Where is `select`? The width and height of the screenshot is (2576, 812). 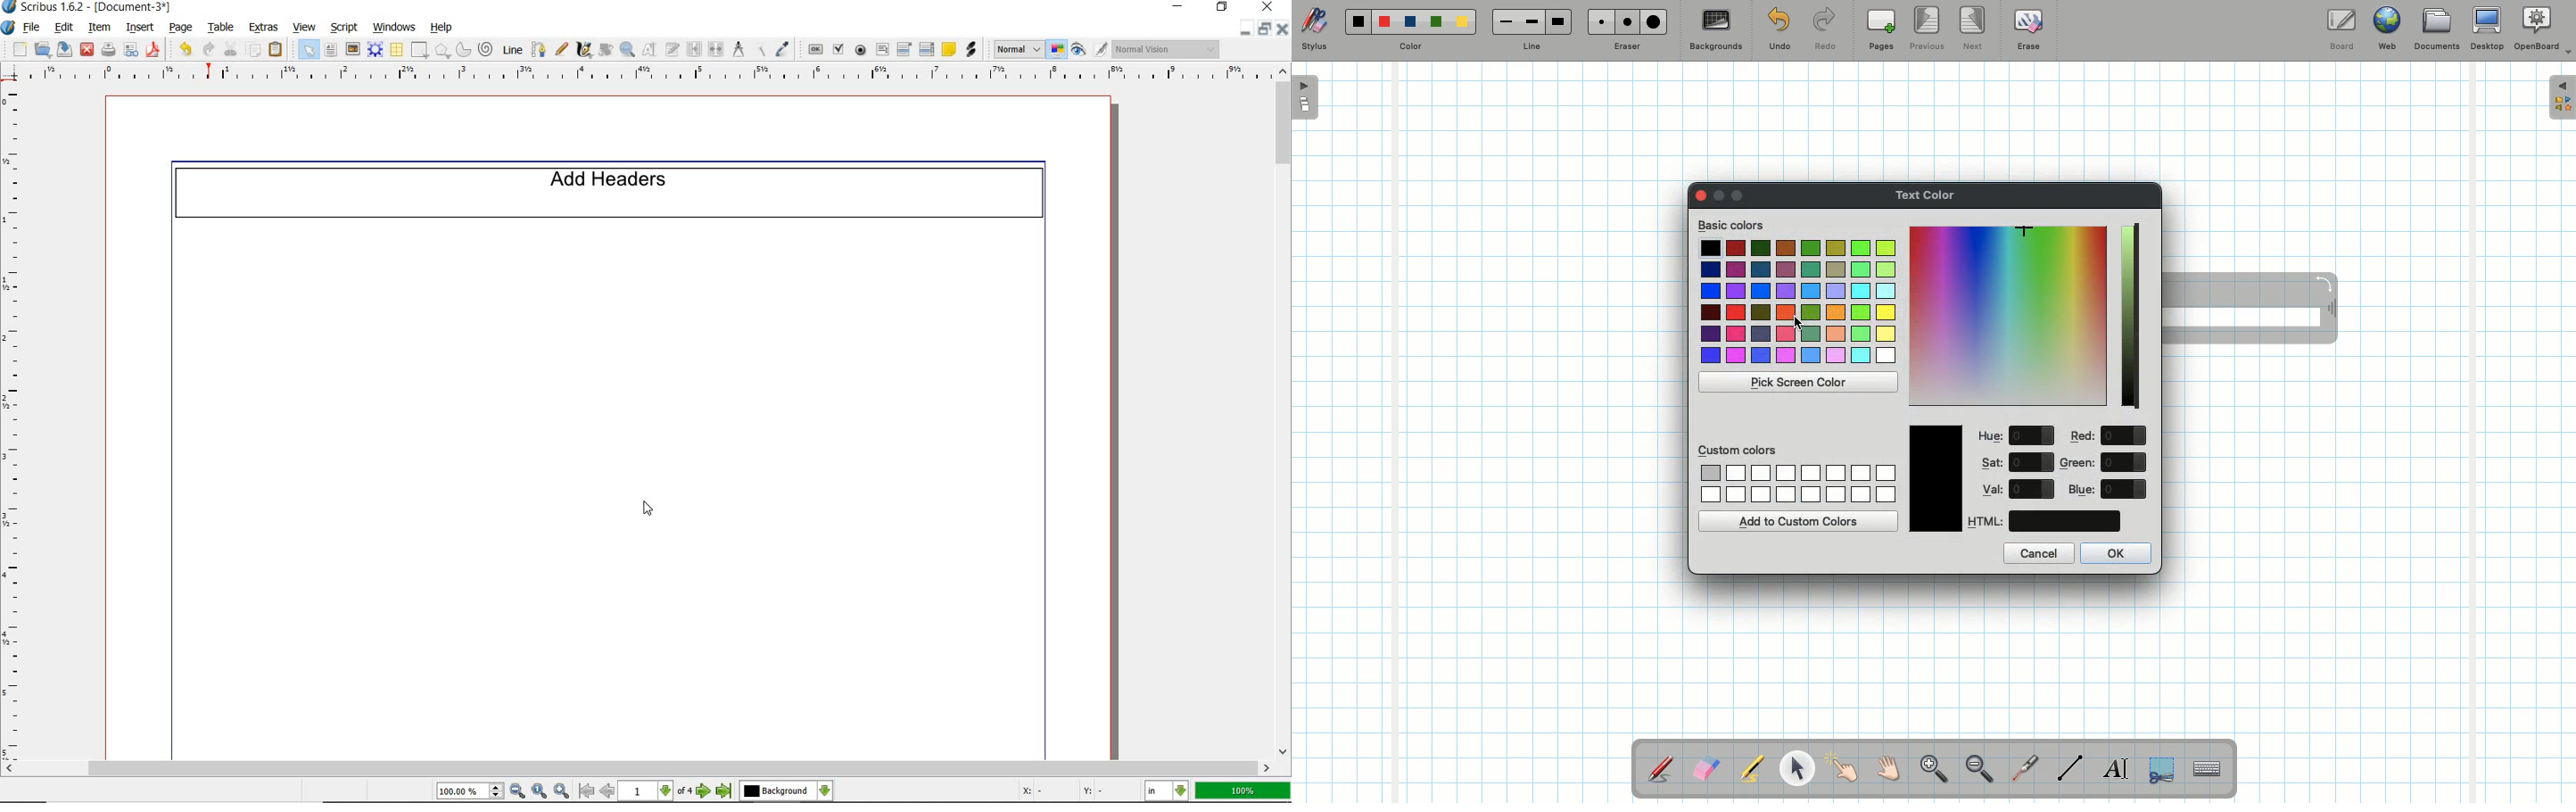 select is located at coordinates (311, 49).